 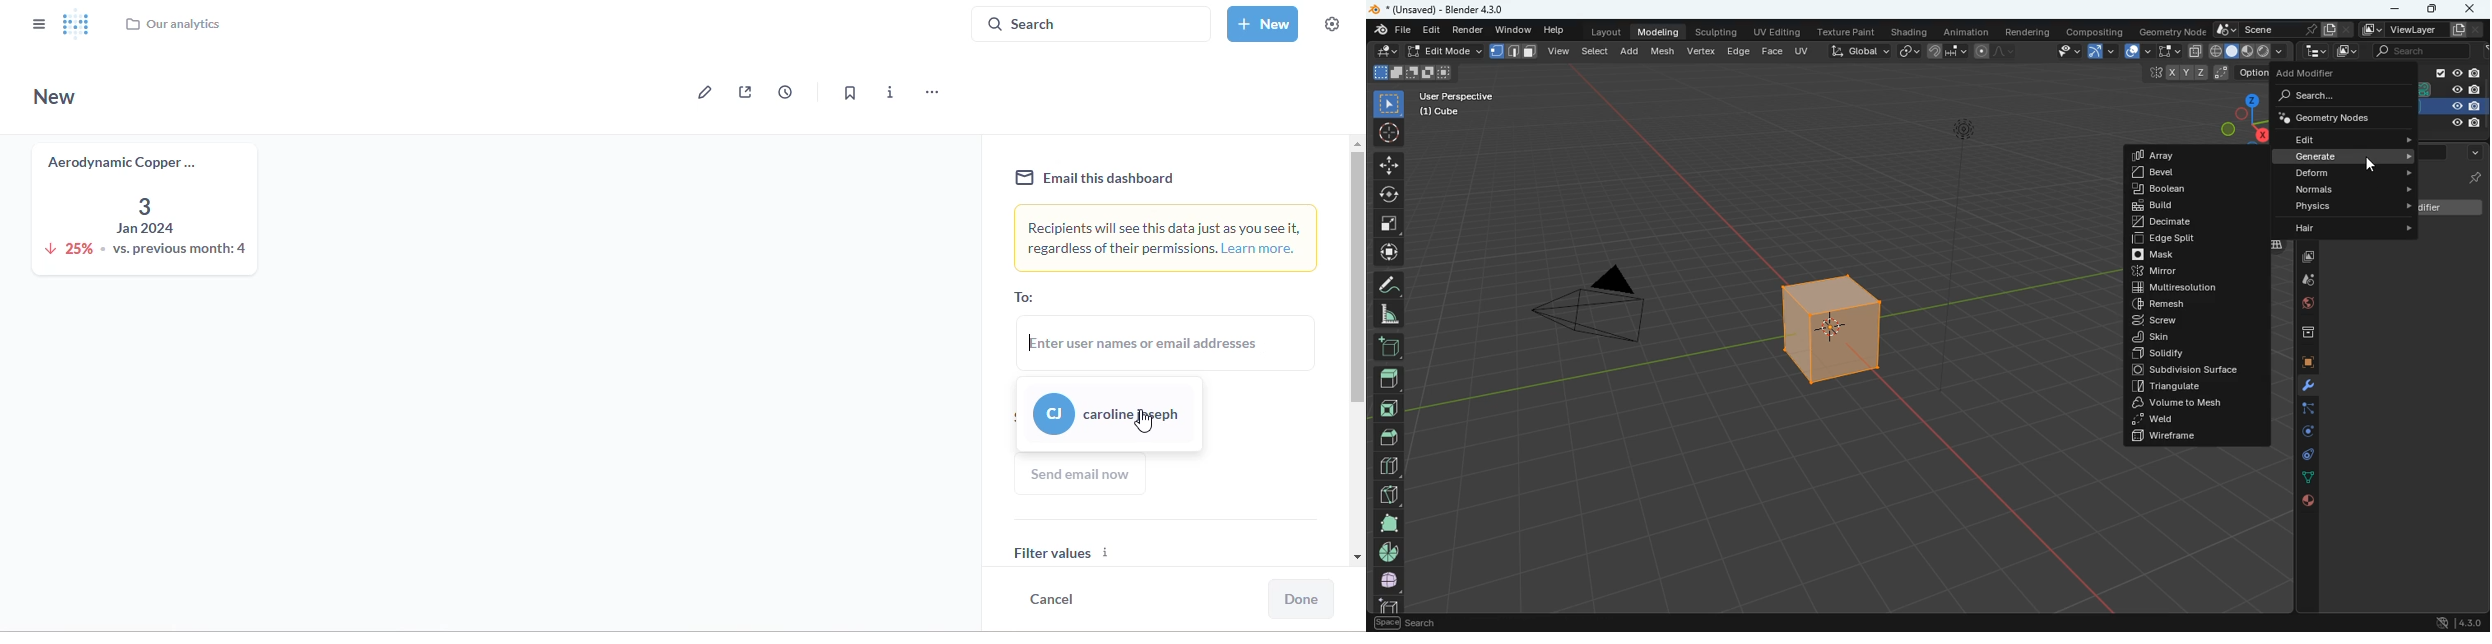 What do you see at coordinates (1142, 421) in the screenshot?
I see `cursor` at bounding box center [1142, 421].